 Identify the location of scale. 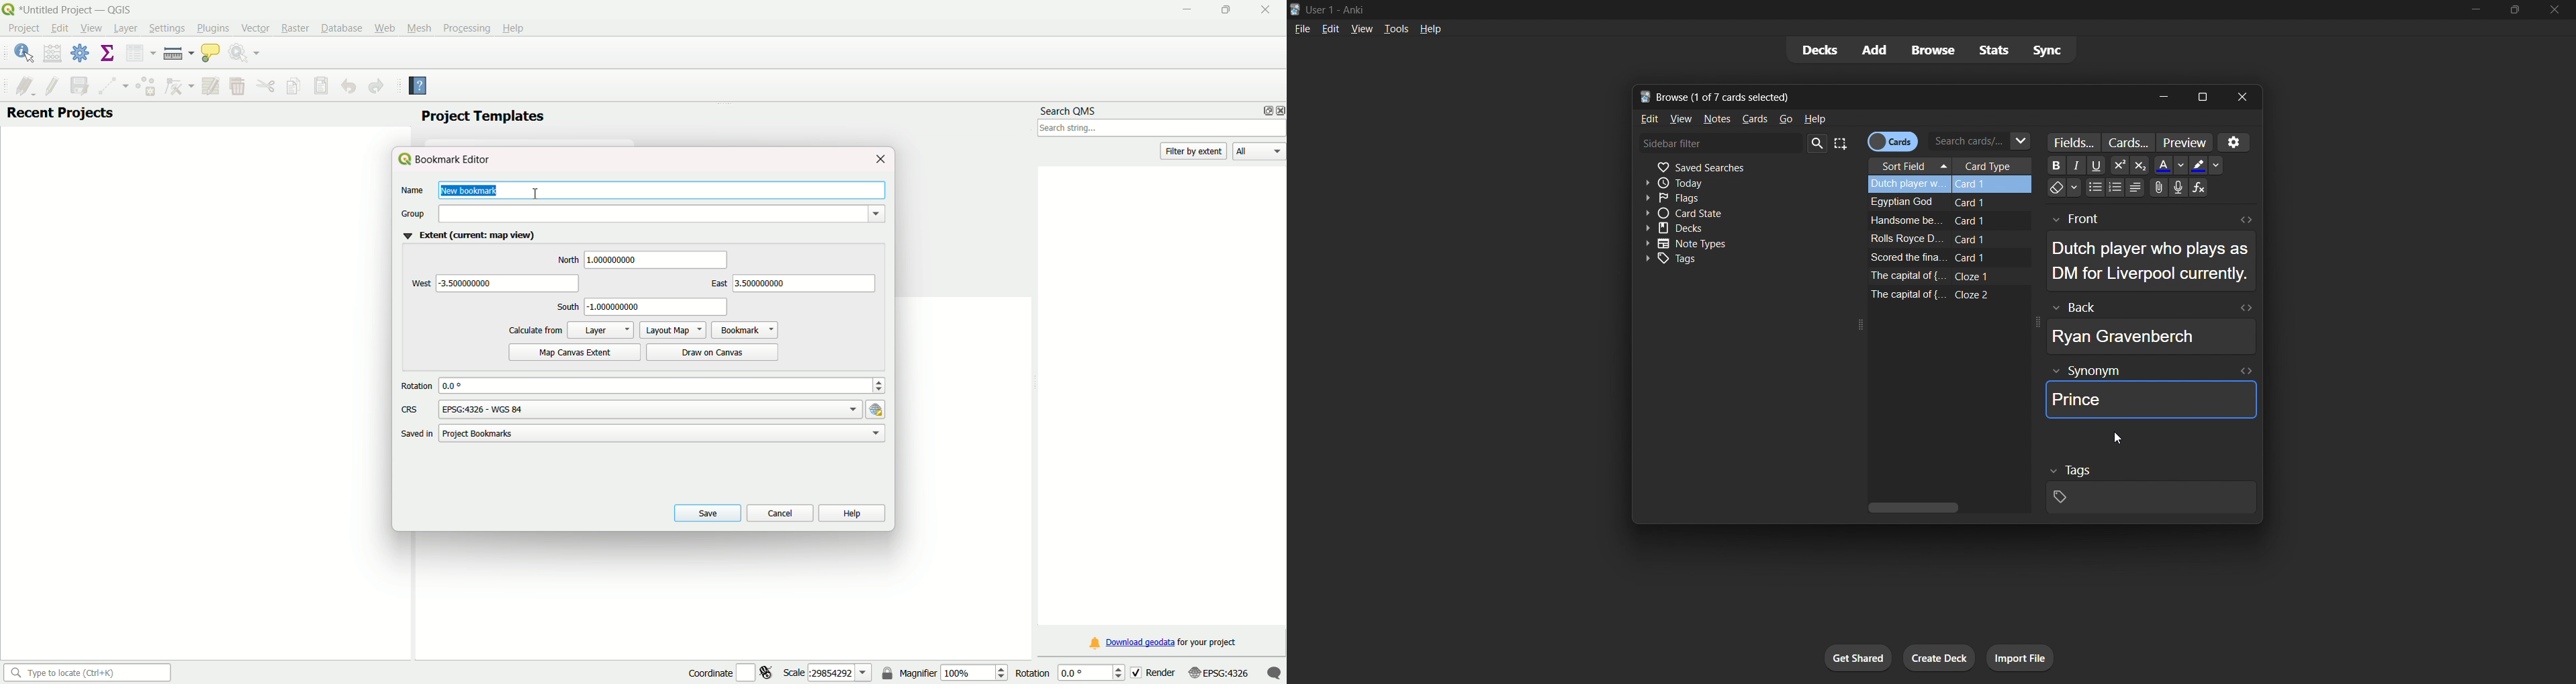
(828, 672).